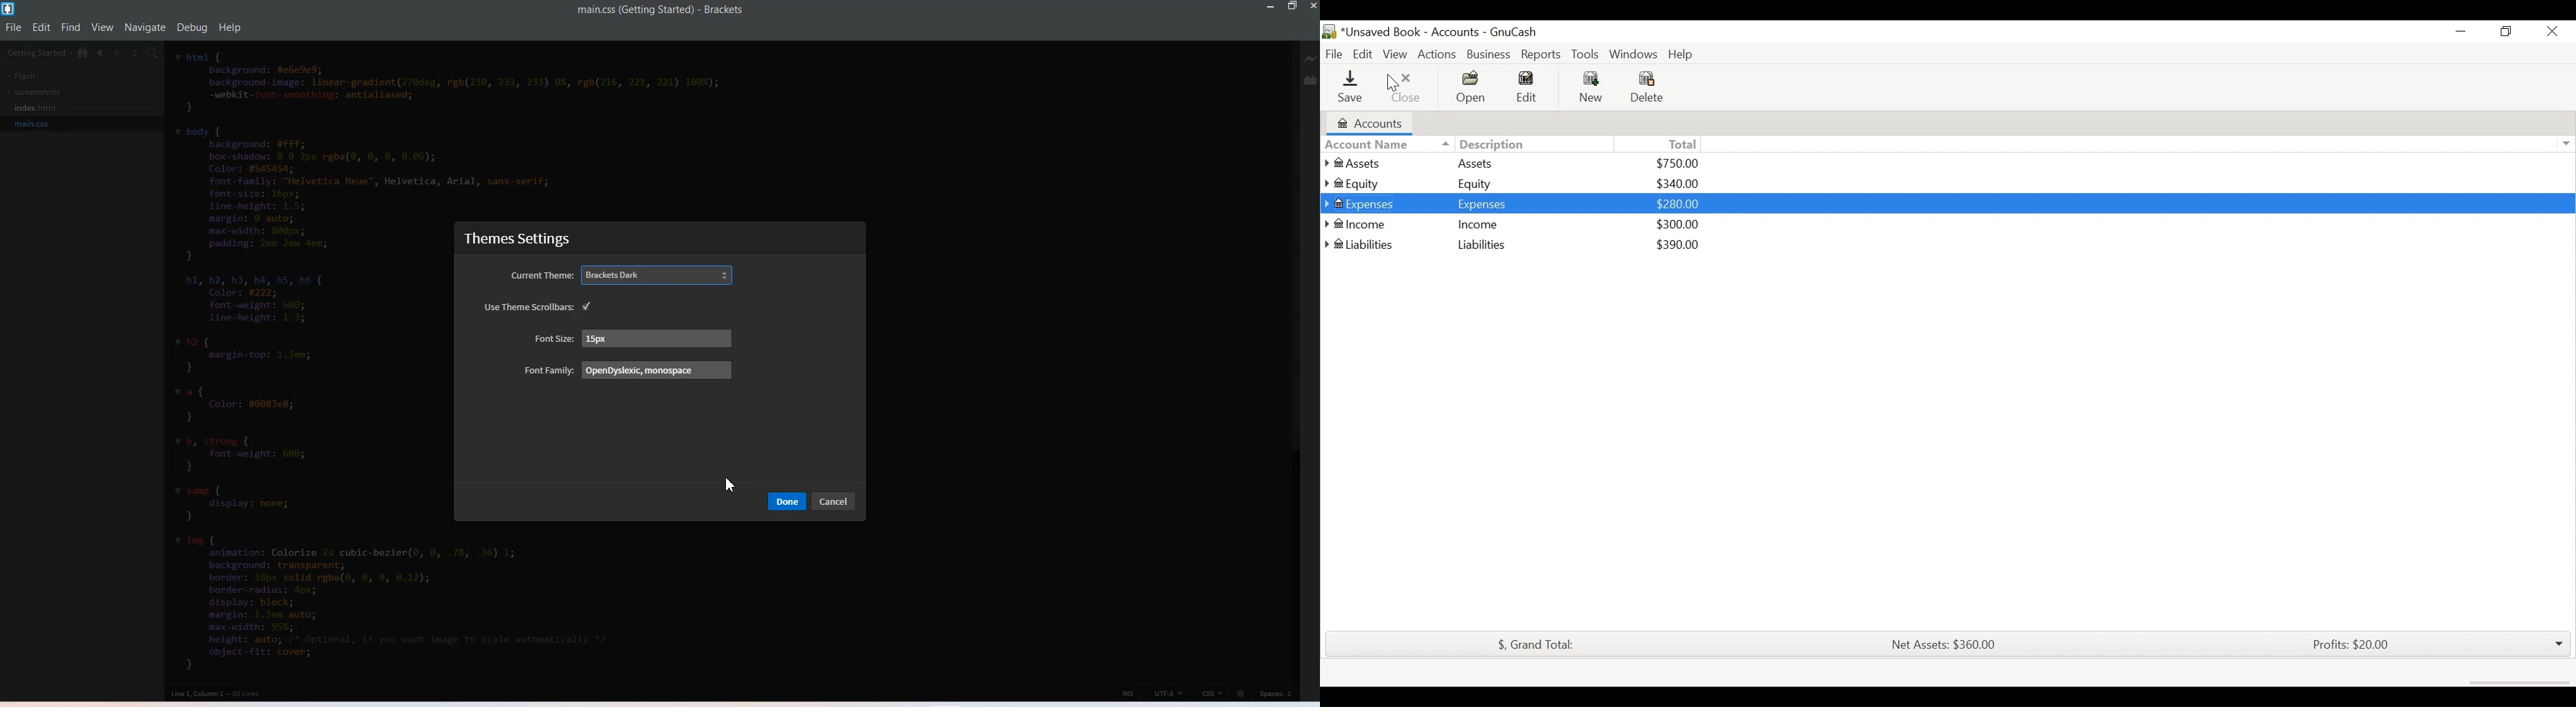 The image size is (2576, 728). Describe the element at coordinates (518, 239) in the screenshot. I see `Theme Settings` at that location.